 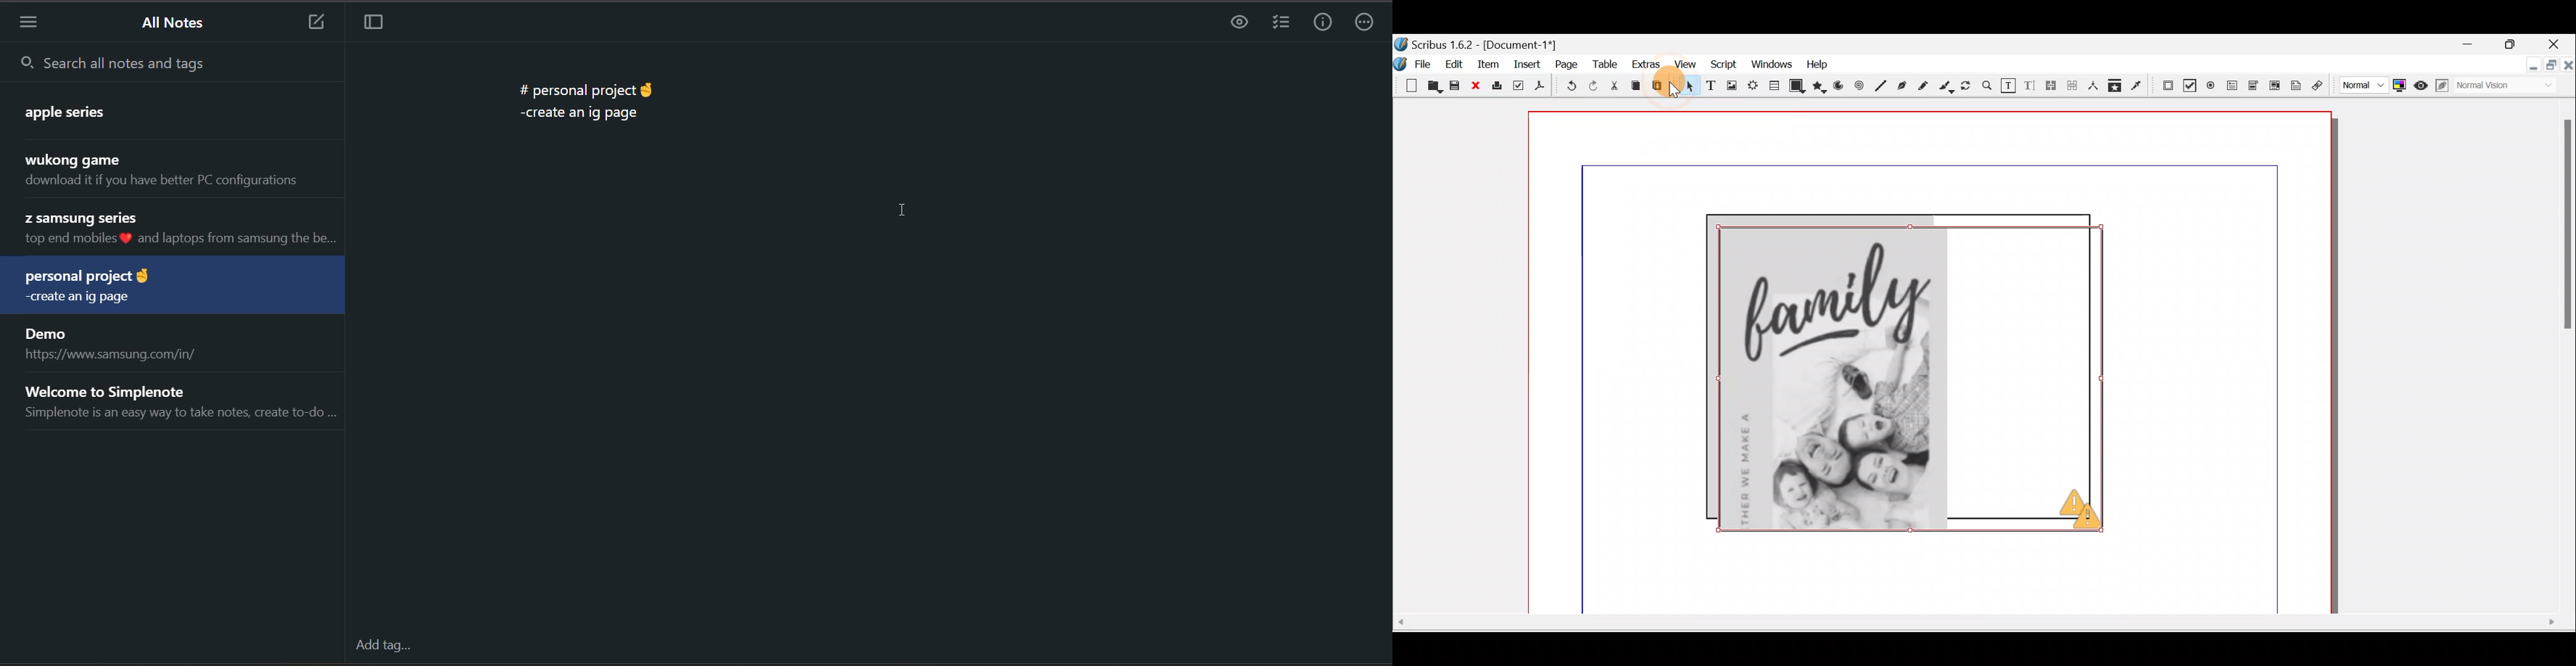 I want to click on Toggle colour management system, so click(x=2400, y=85).